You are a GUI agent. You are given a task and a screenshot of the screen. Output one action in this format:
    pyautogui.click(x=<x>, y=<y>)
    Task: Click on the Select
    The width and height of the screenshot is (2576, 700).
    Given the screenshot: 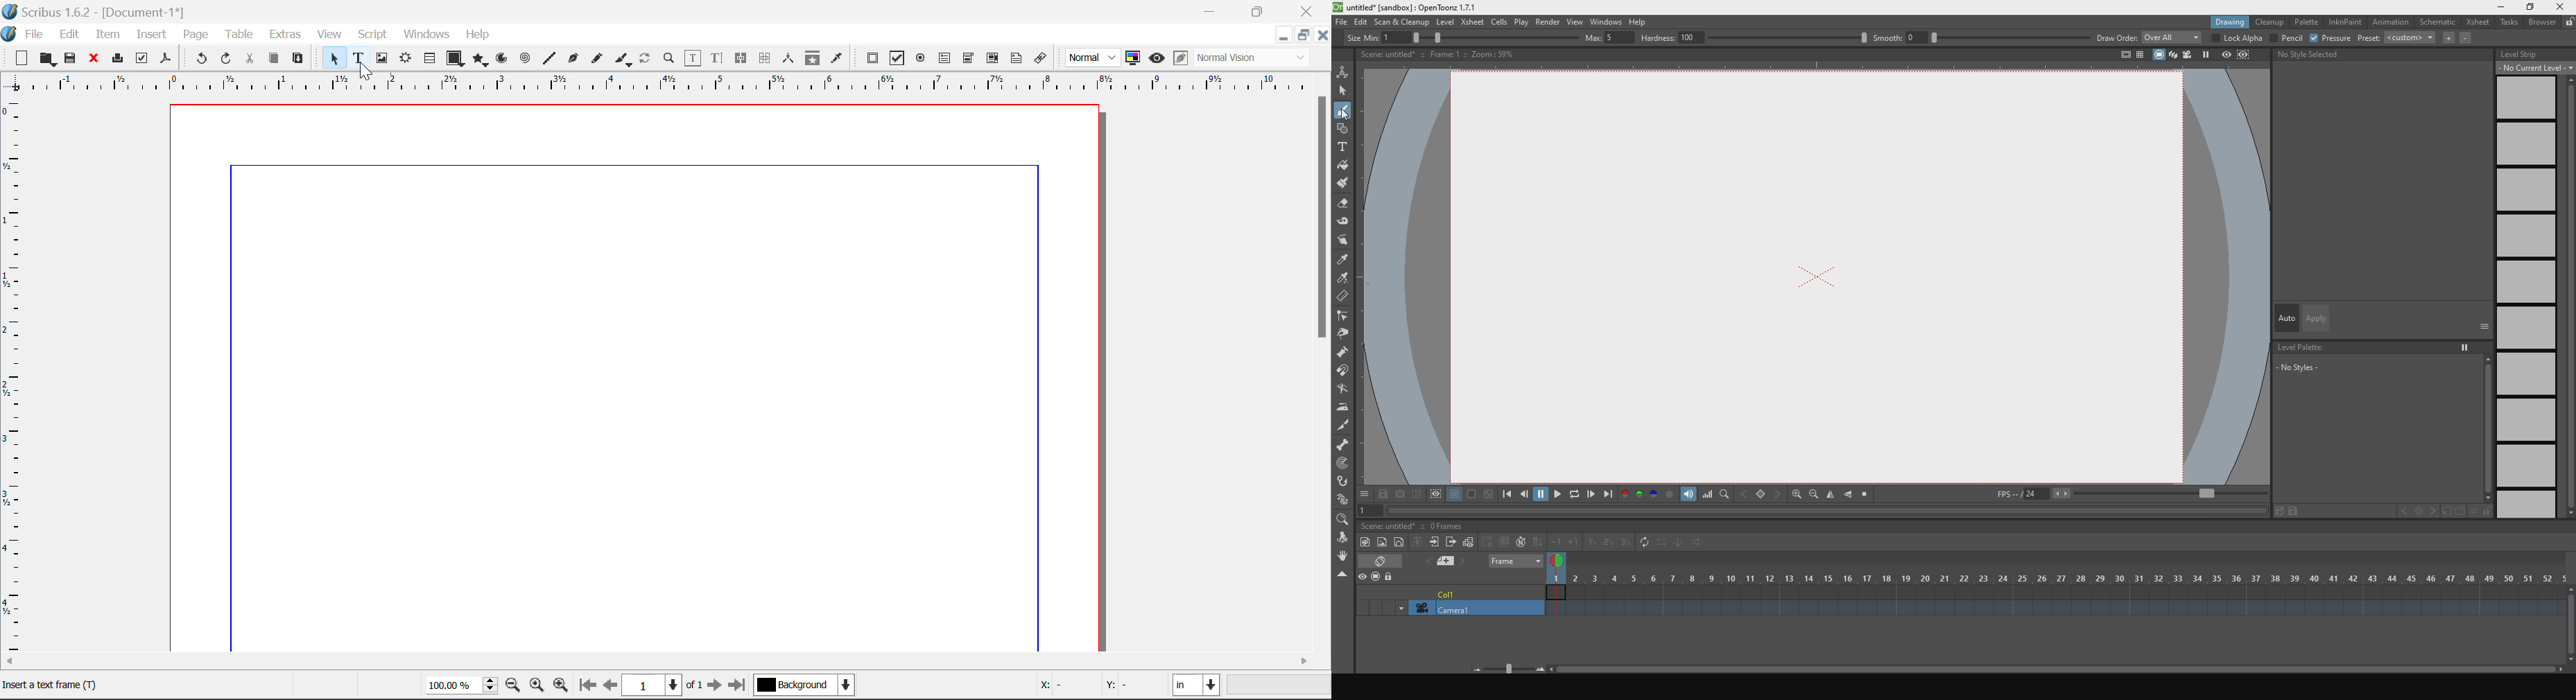 What is the action you would take?
    pyautogui.click(x=332, y=58)
    